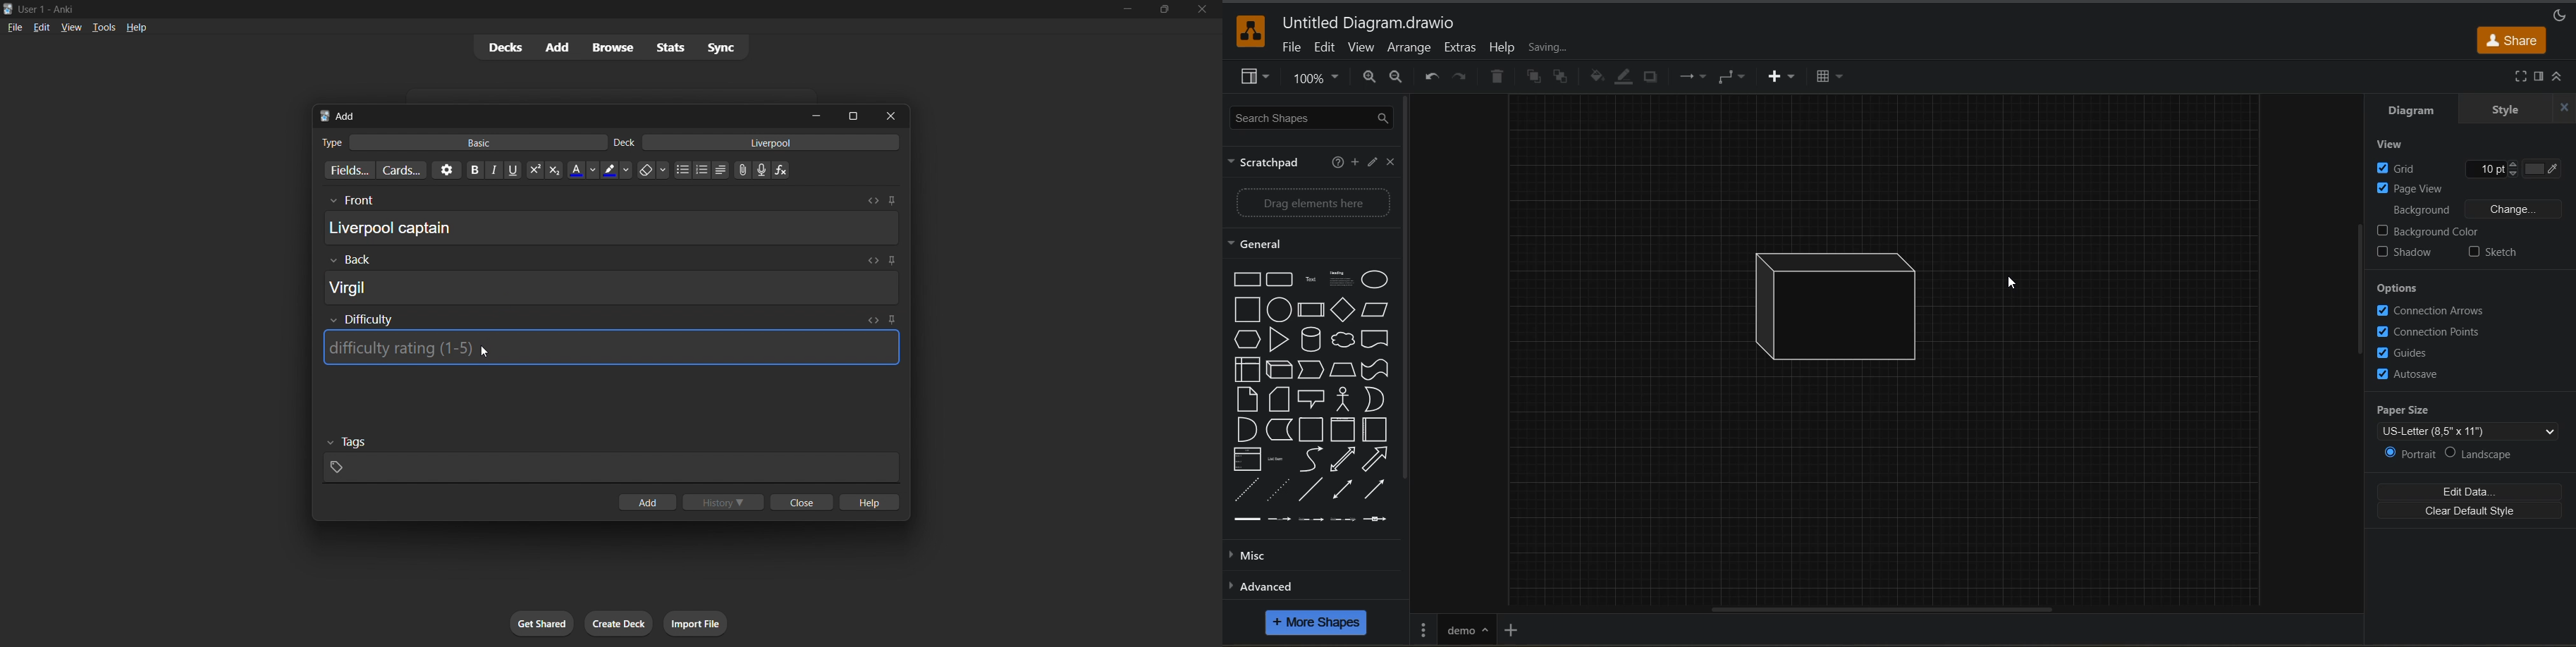  What do you see at coordinates (891, 116) in the screenshot?
I see `close` at bounding box center [891, 116].